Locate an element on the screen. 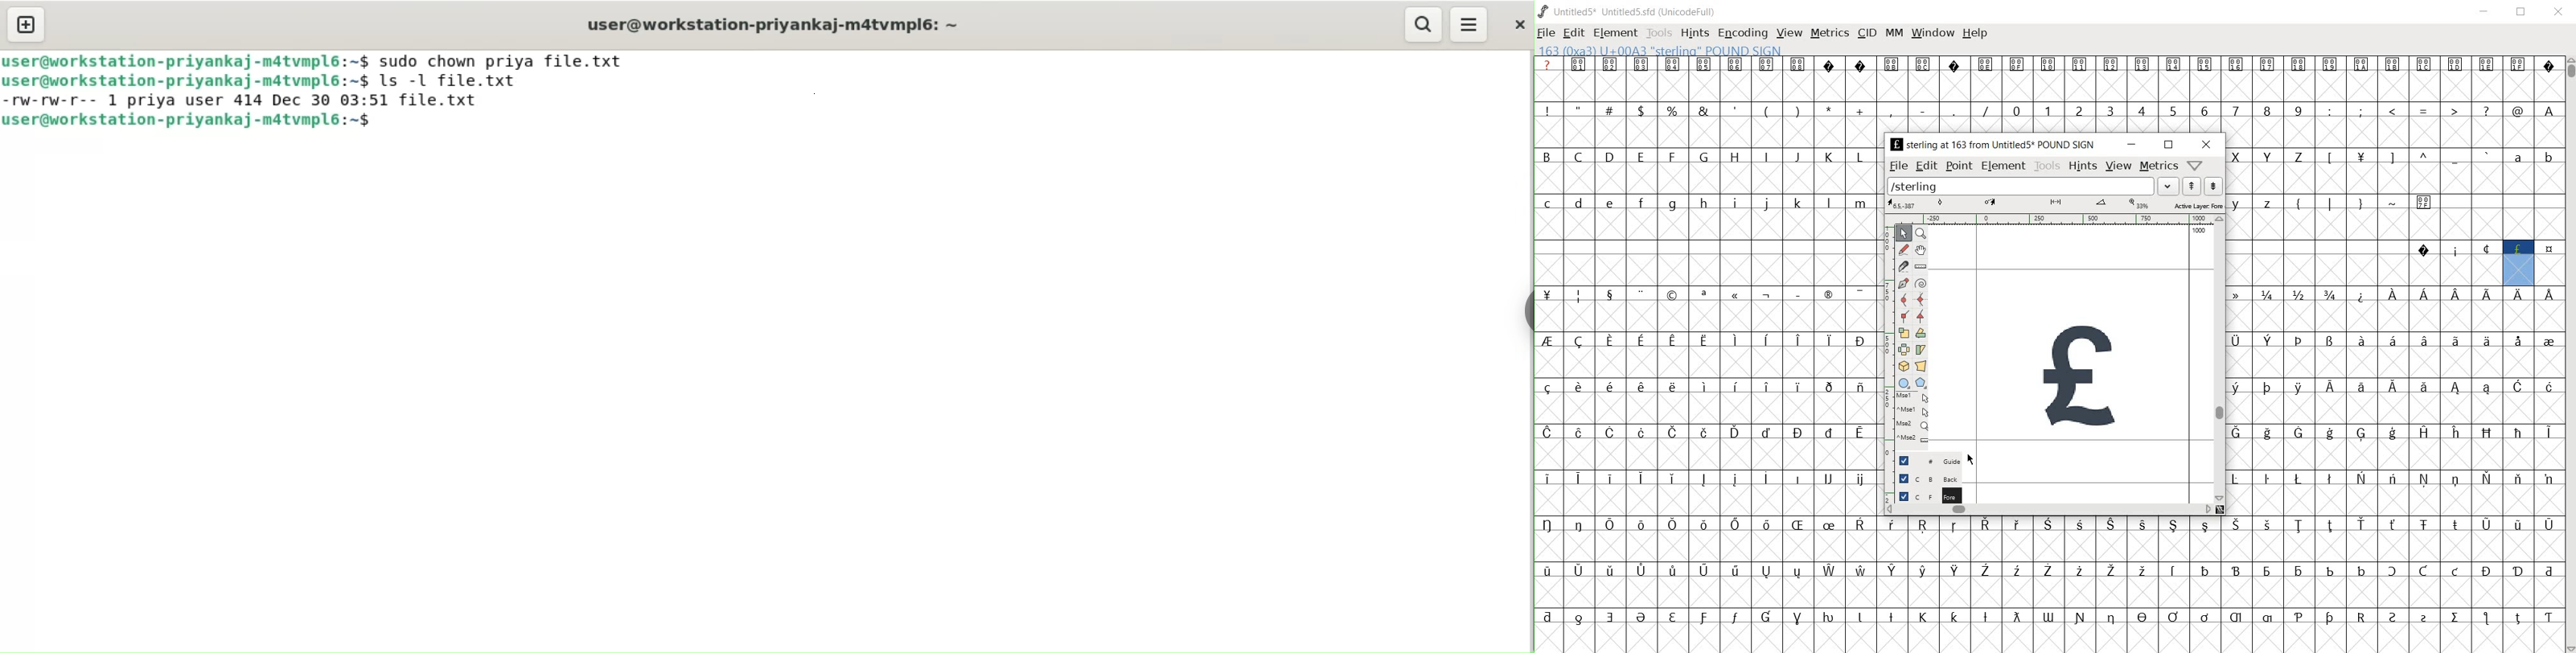  - is located at coordinates (1922, 110).